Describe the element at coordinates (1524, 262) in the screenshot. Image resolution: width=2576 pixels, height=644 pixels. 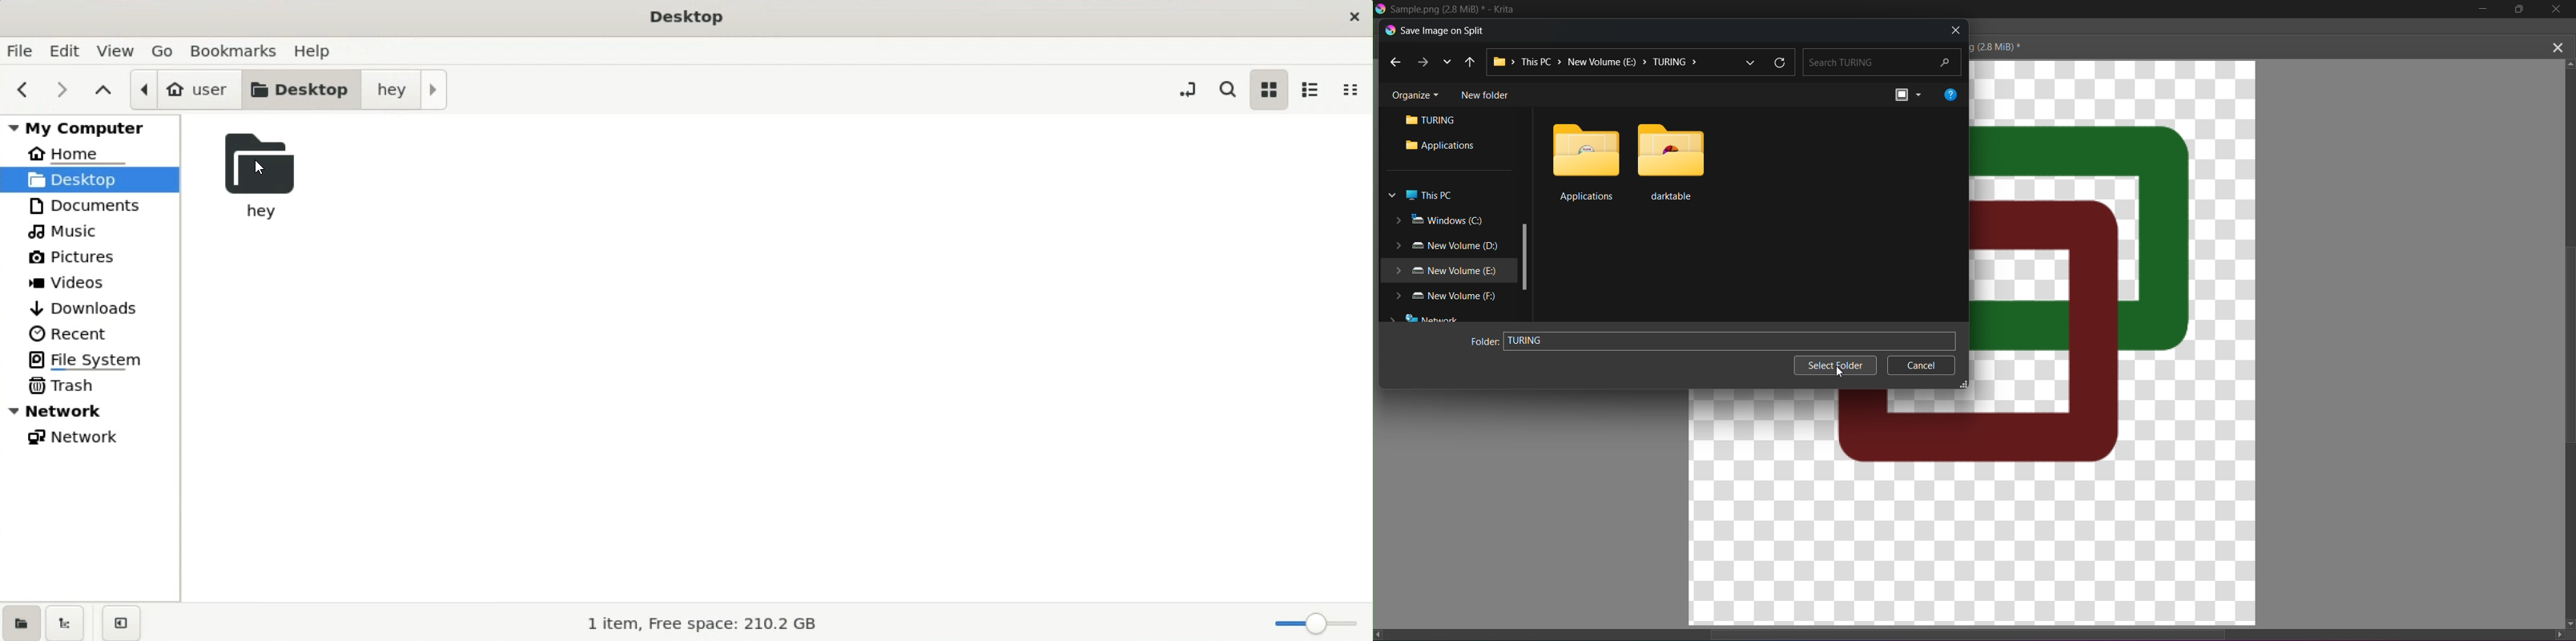
I see `Scrollbar` at that location.